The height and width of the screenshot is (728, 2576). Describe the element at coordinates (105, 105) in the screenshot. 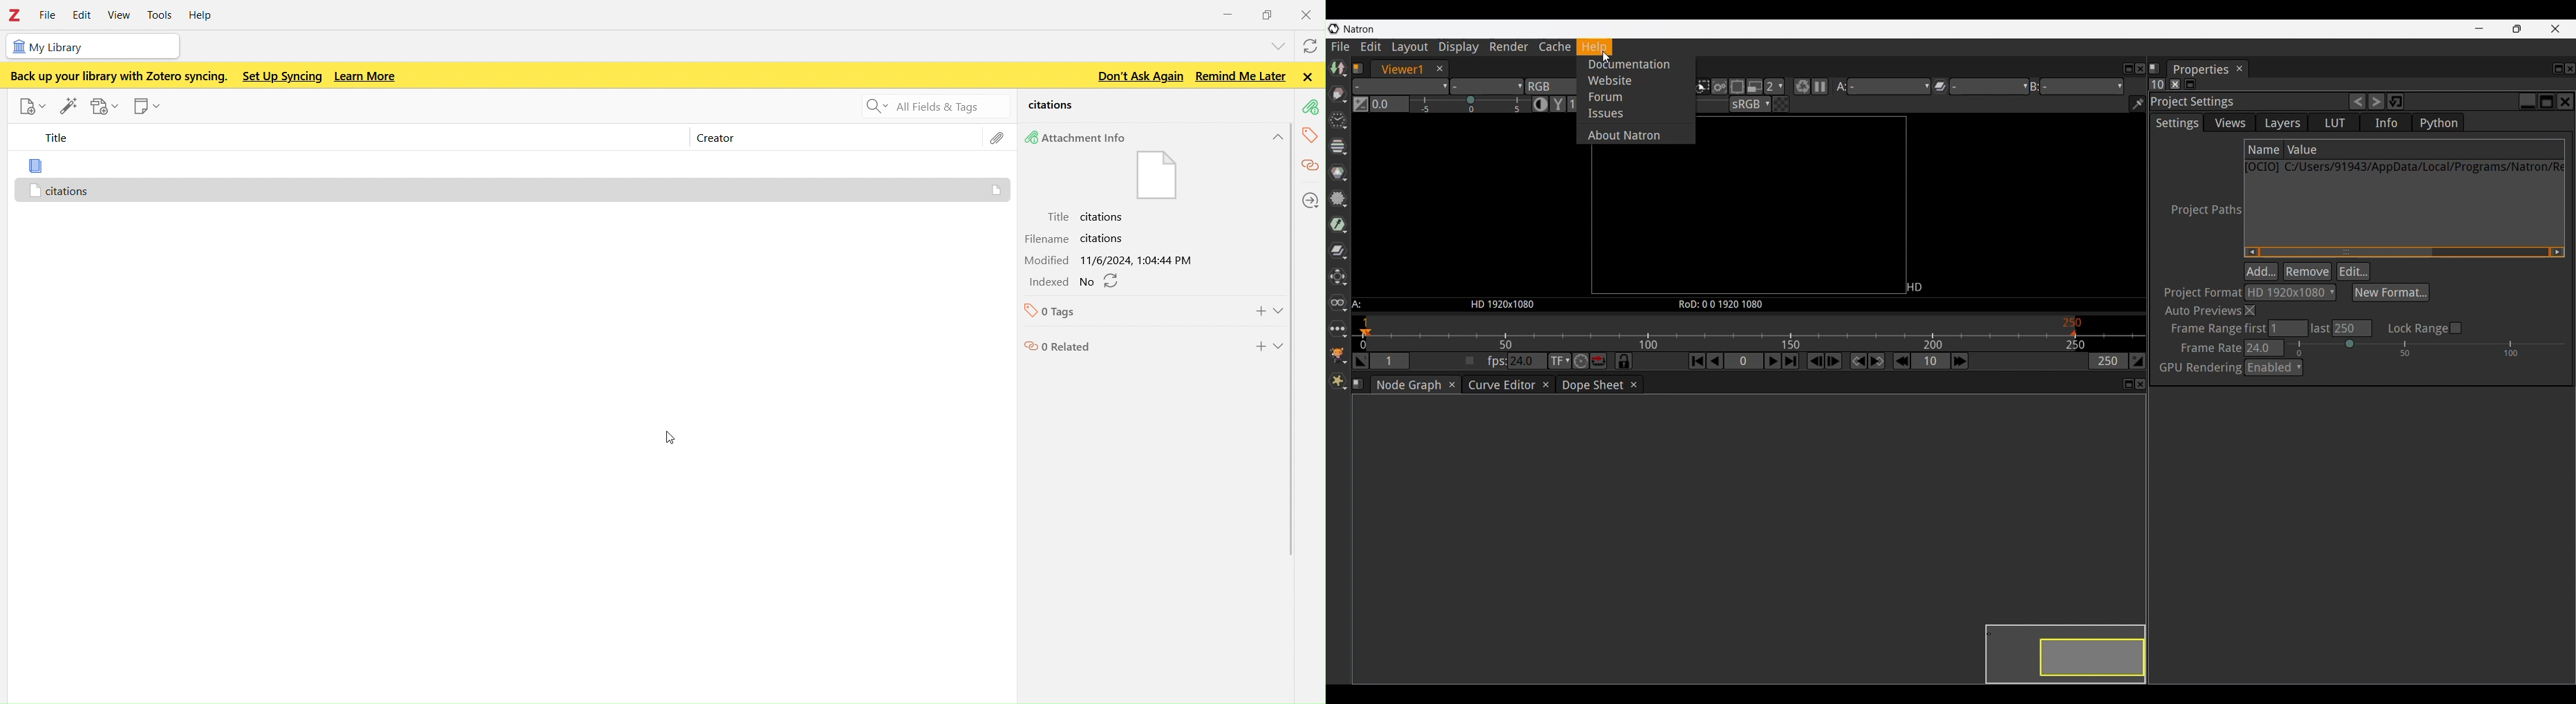

I see `add attachments` at that location.